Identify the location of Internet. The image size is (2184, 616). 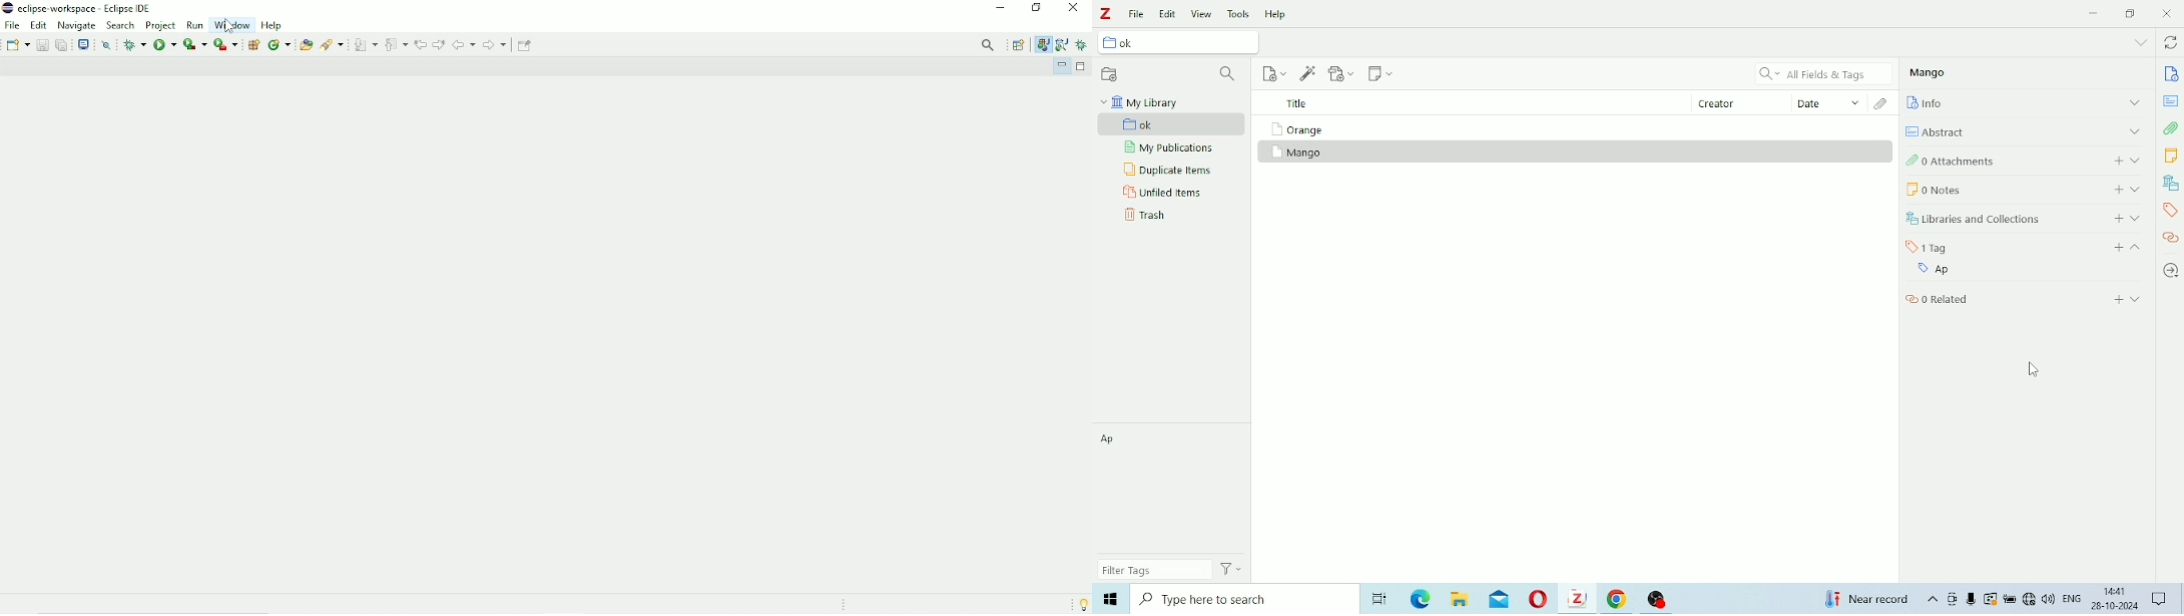
(2029, 600).